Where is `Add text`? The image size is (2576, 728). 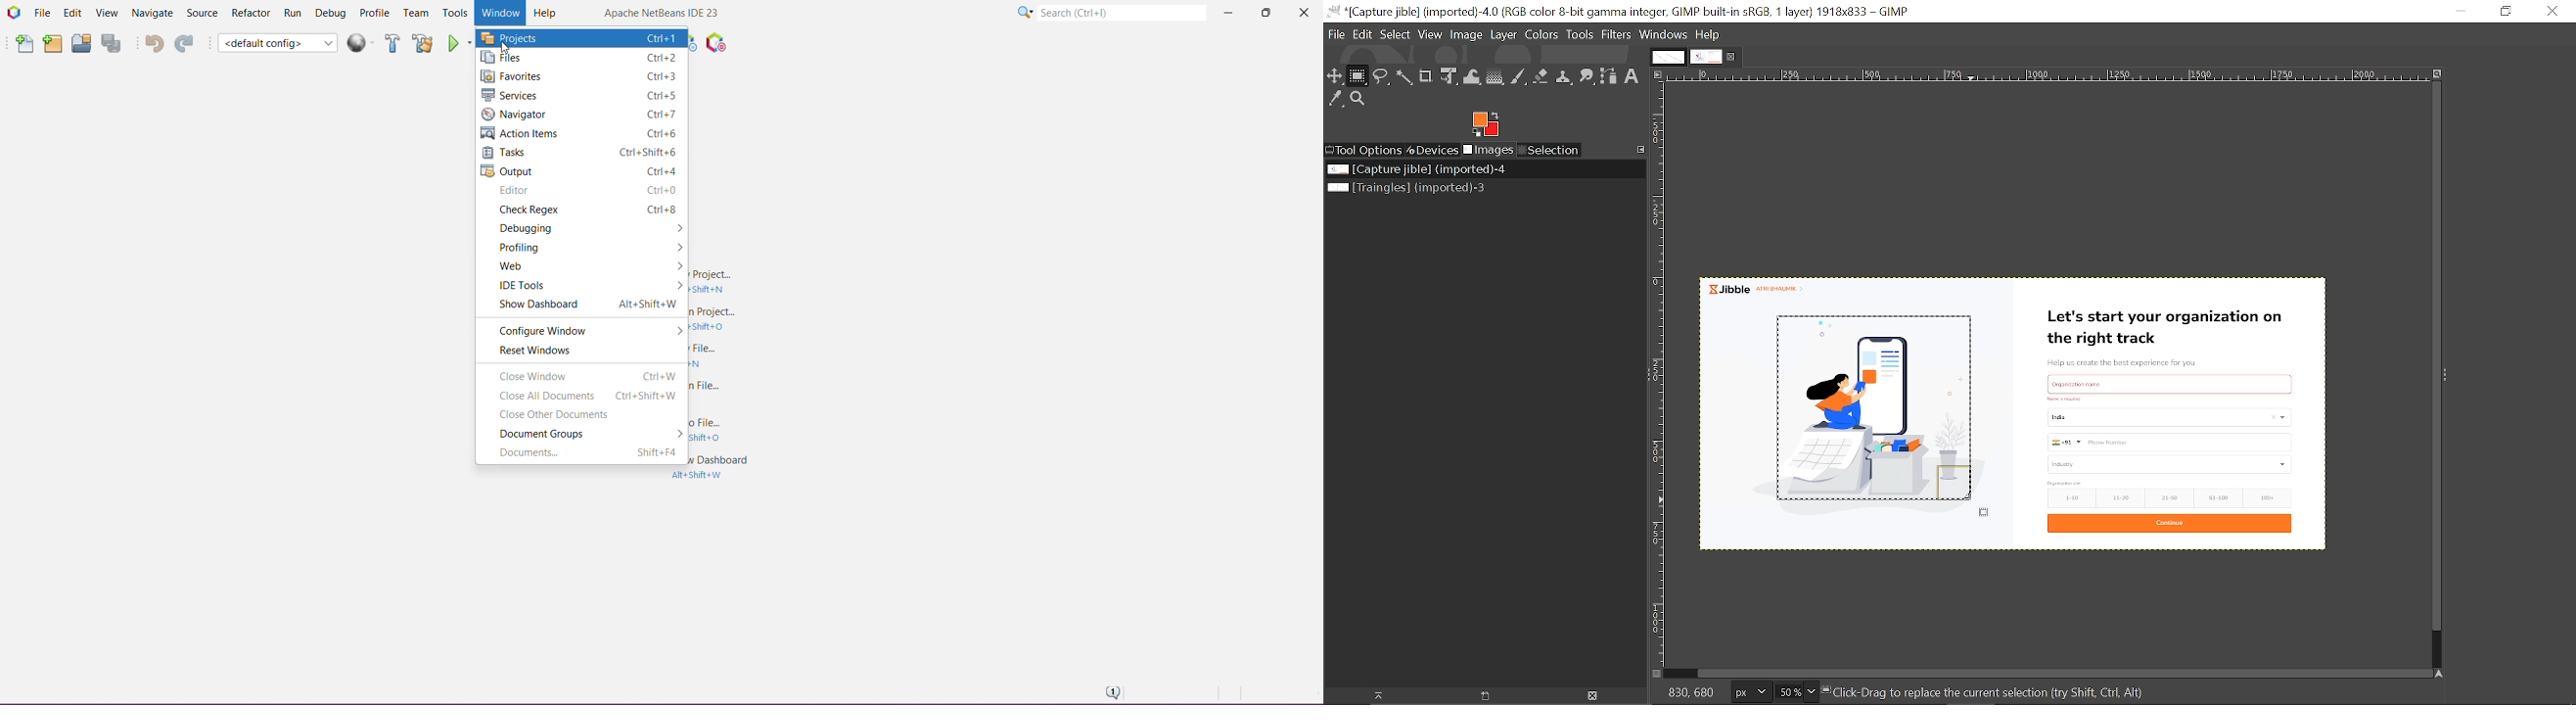 Add text is located at coordinates (1632, 75).